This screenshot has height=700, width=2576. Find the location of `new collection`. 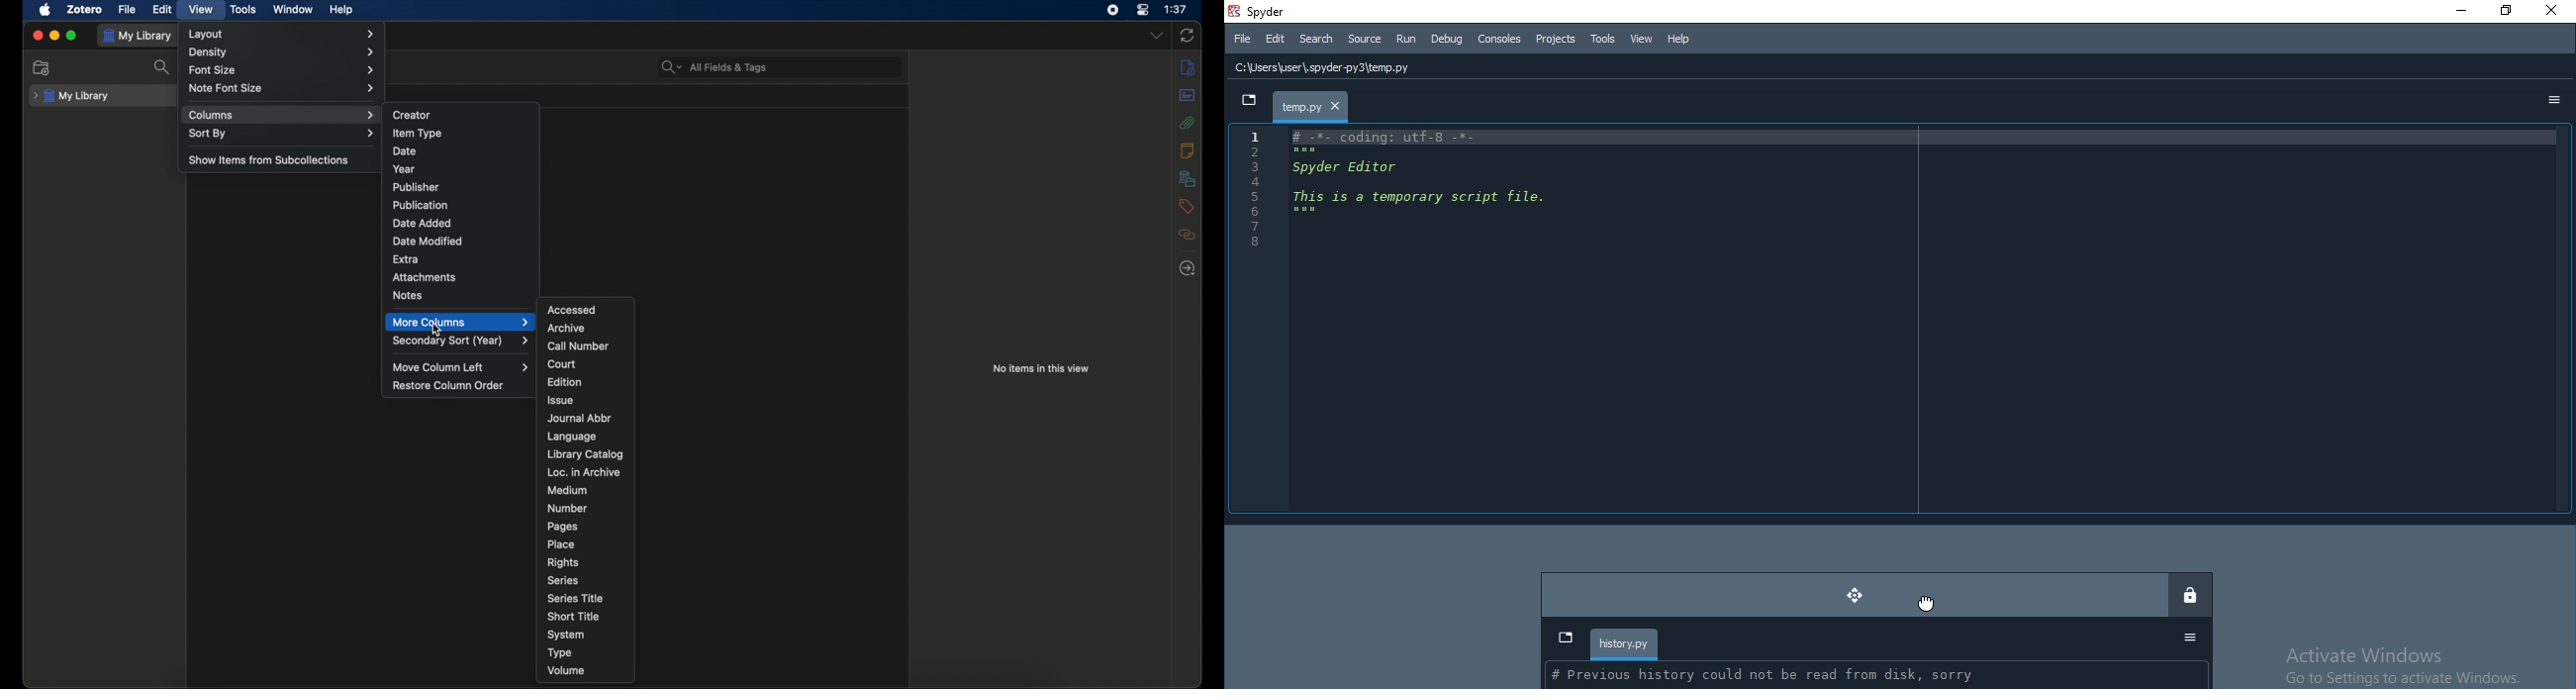

new collection is located at coordinates (43, 68).